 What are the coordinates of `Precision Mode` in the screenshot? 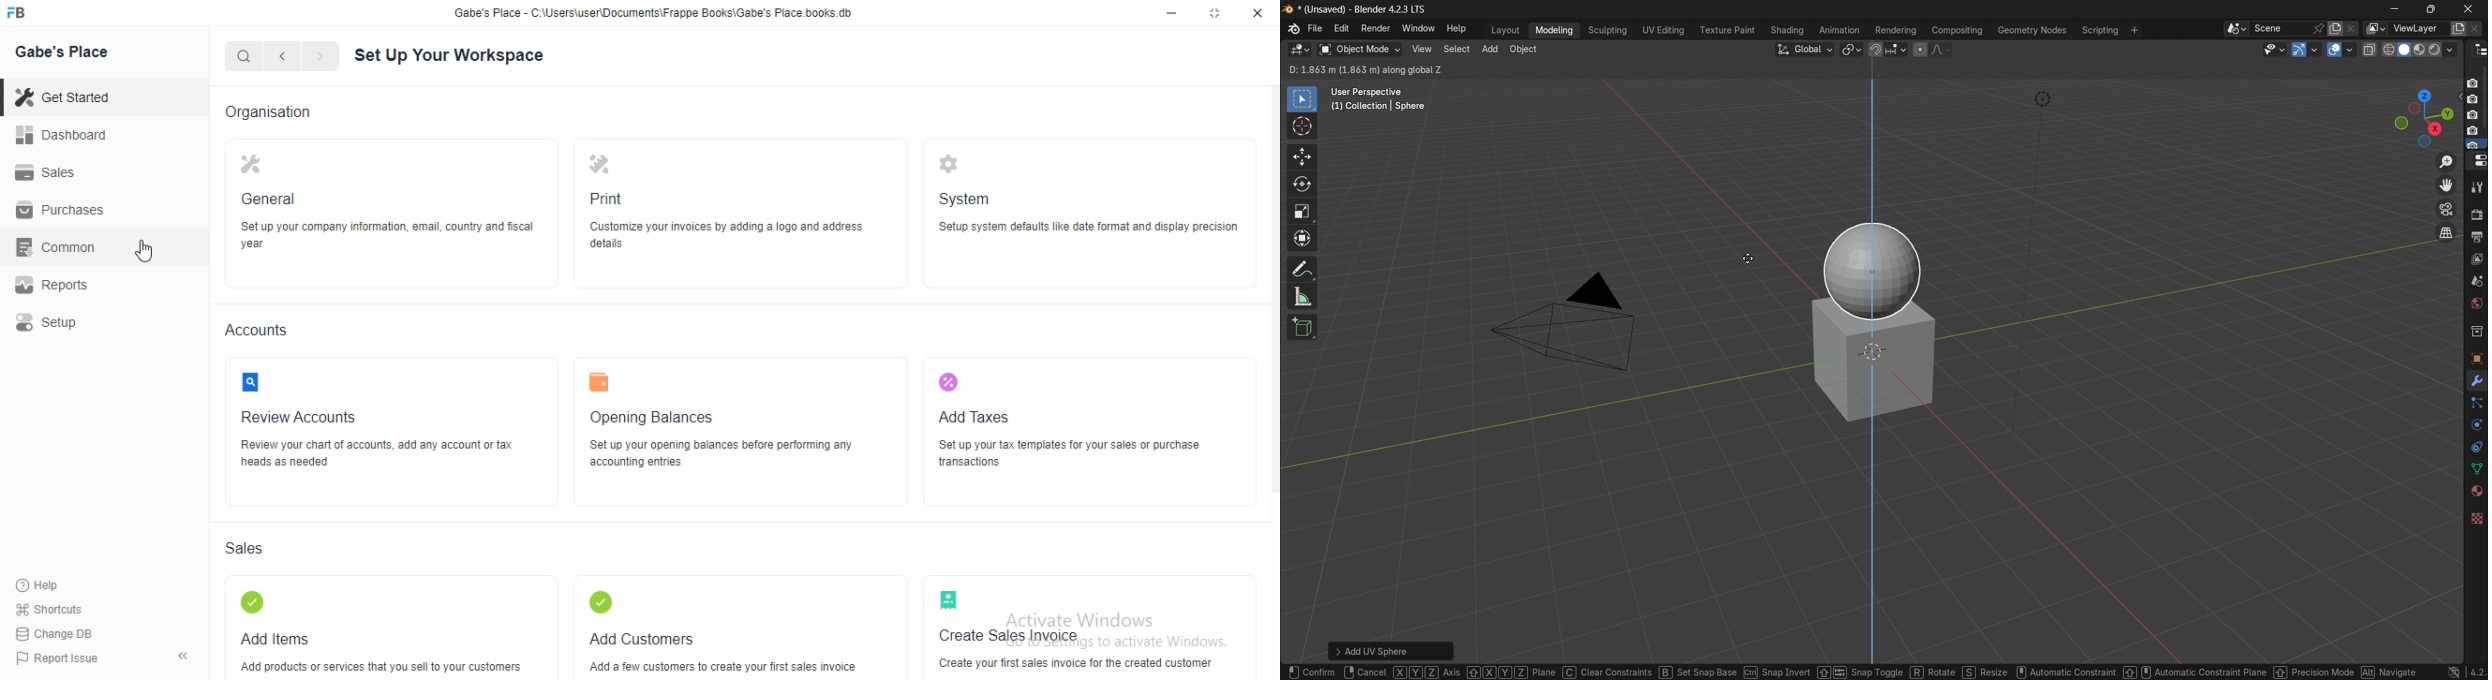 It's located at (2219, 669).